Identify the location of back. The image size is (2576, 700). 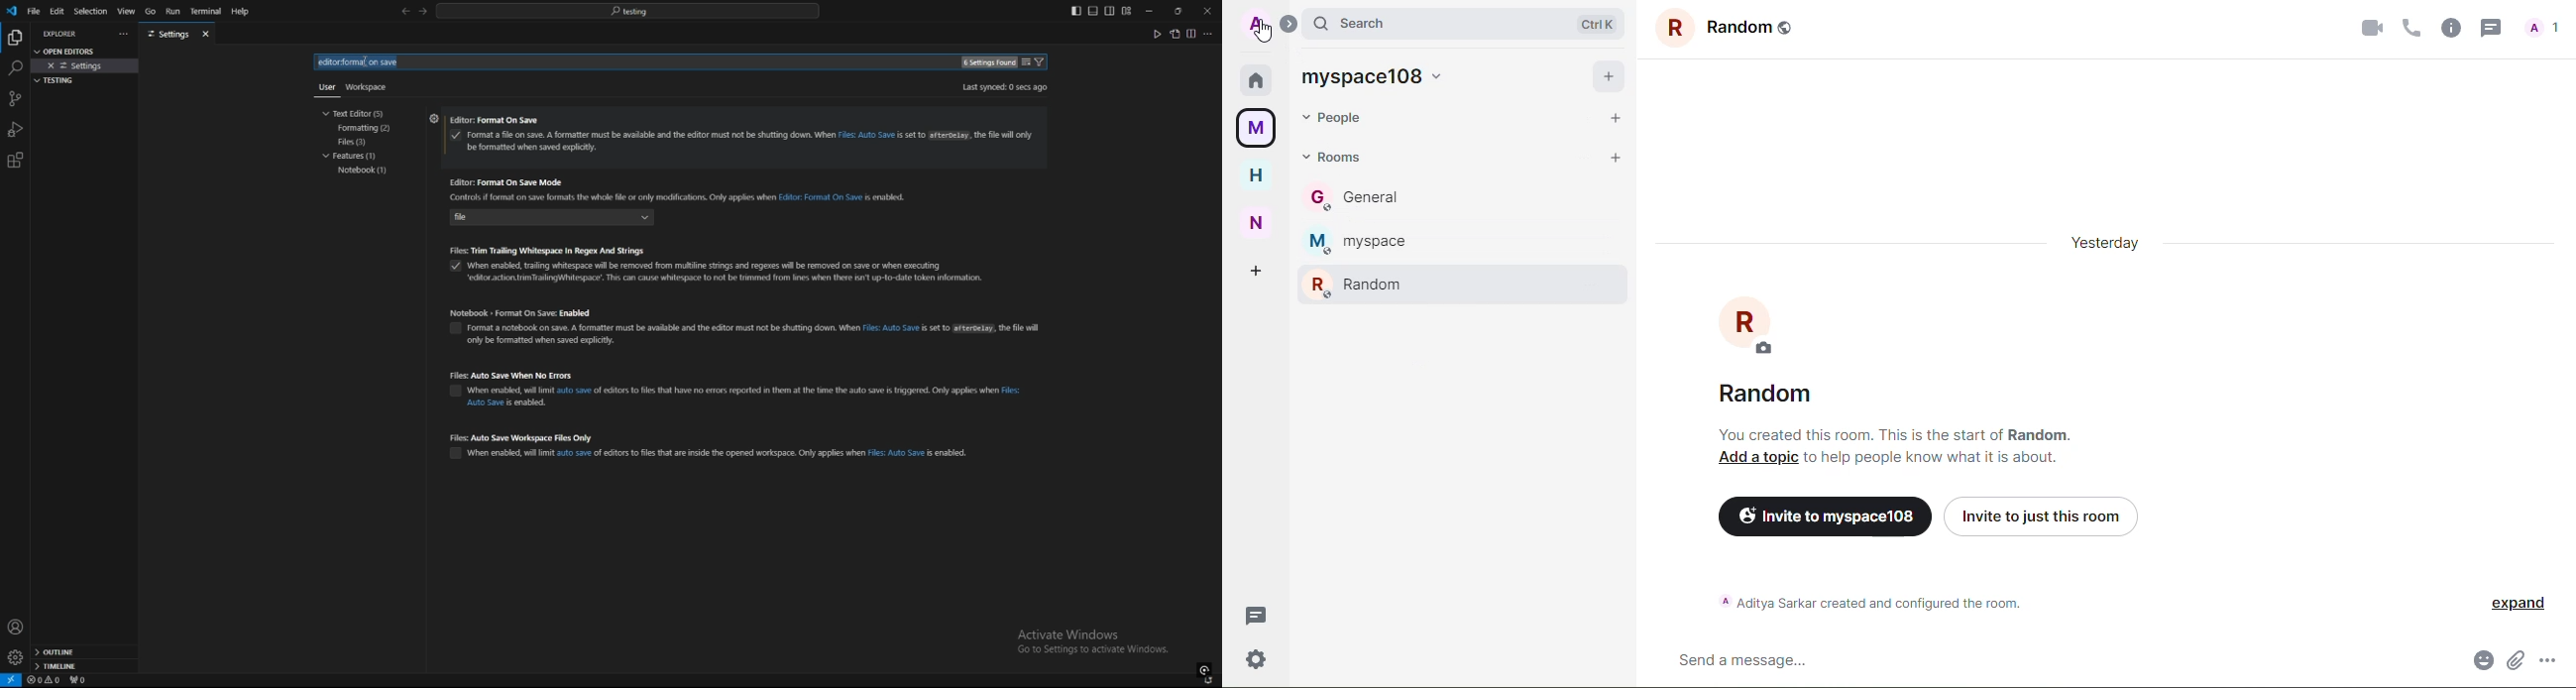
(405, 11).